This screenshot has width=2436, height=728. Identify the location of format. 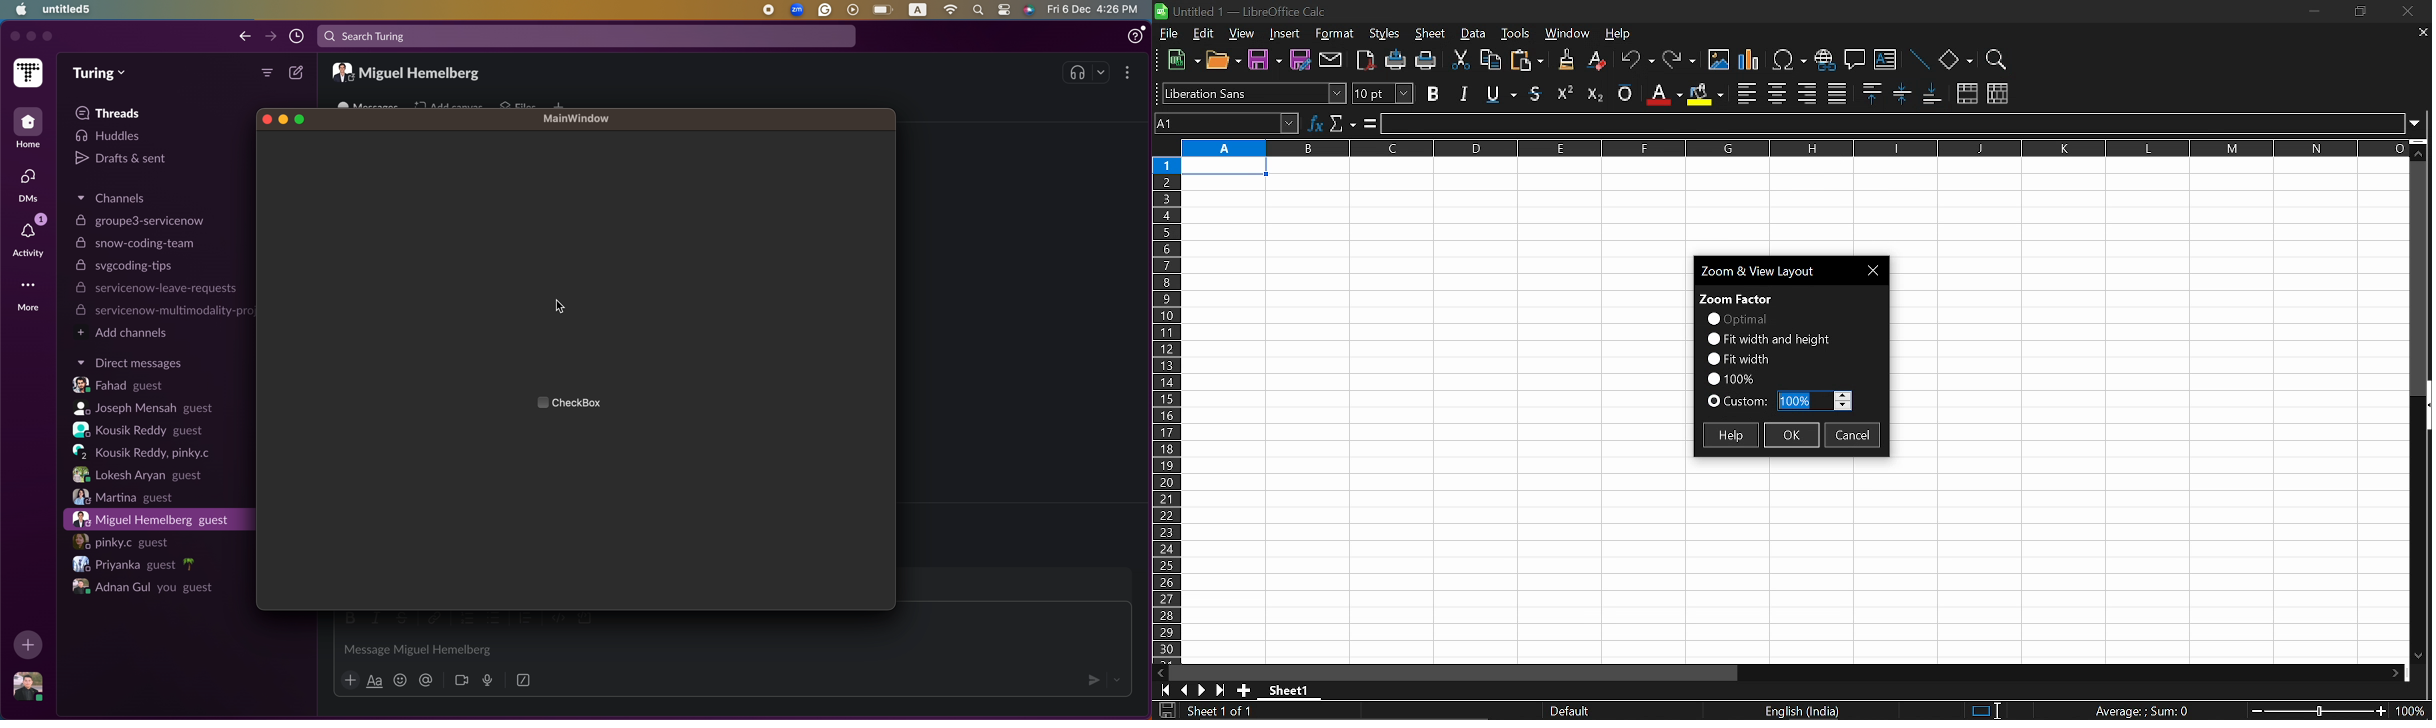
(1334, 35).